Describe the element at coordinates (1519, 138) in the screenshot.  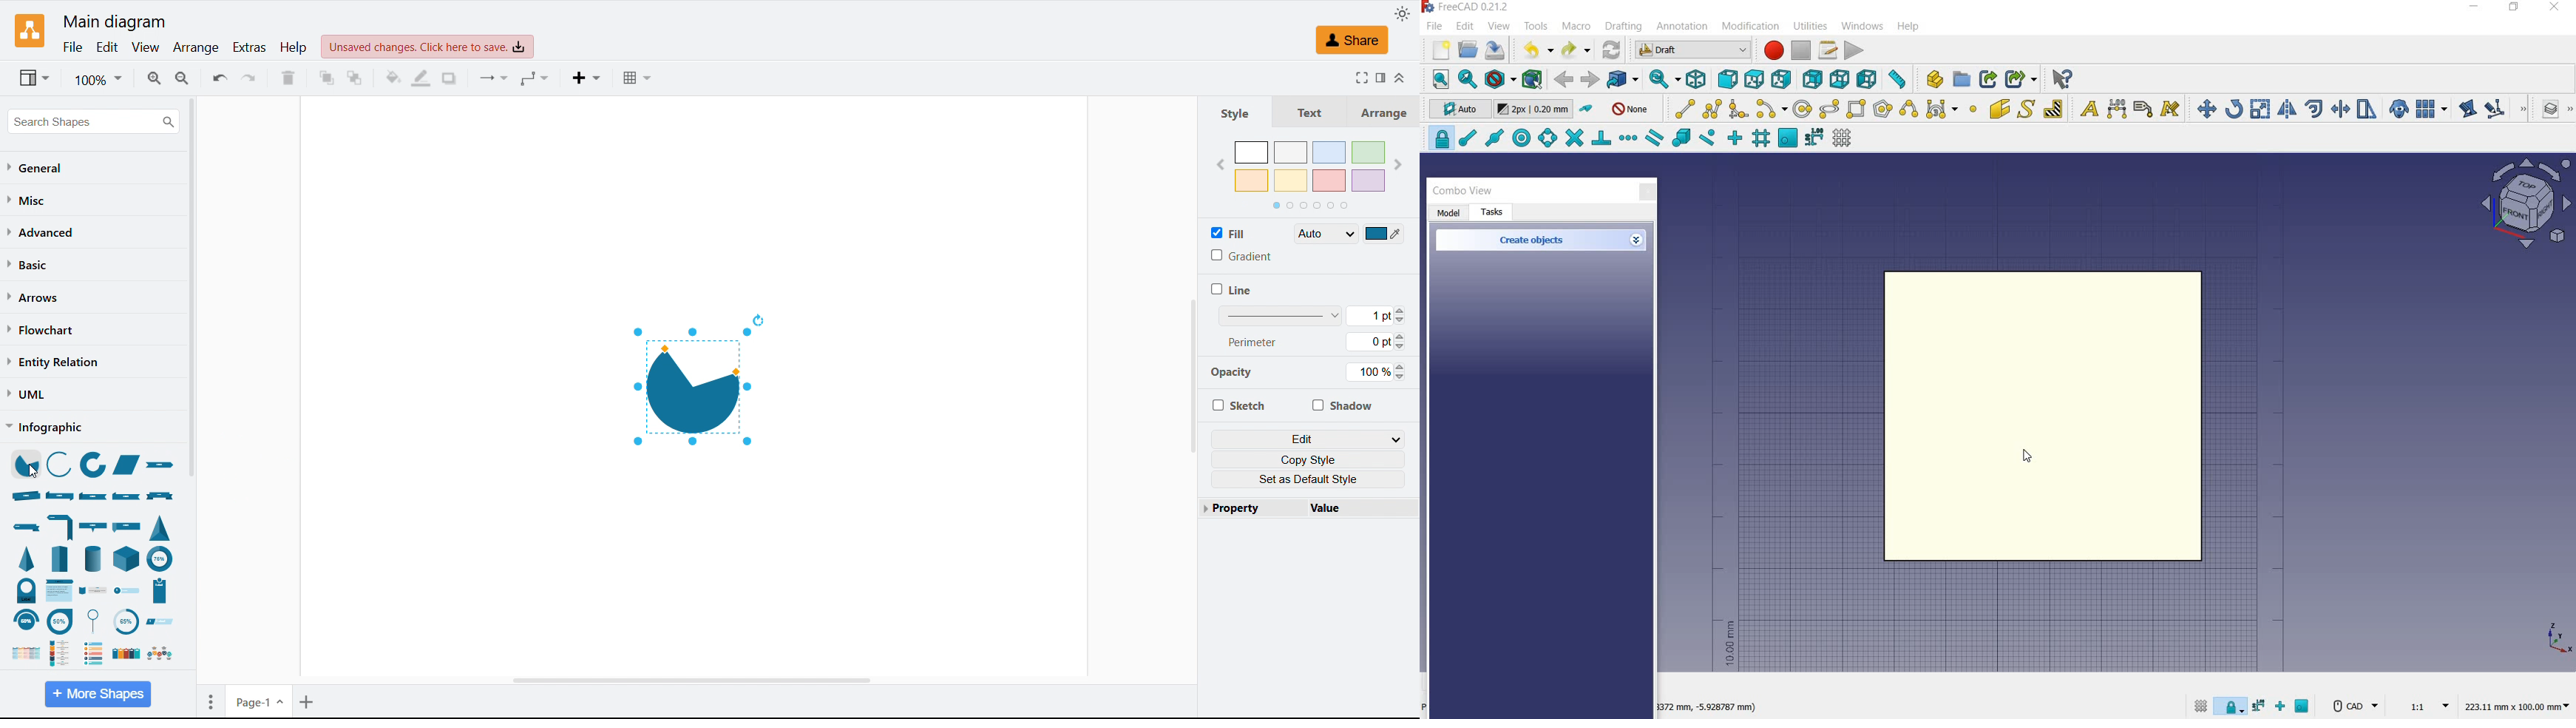
I see `snap center` at that location.